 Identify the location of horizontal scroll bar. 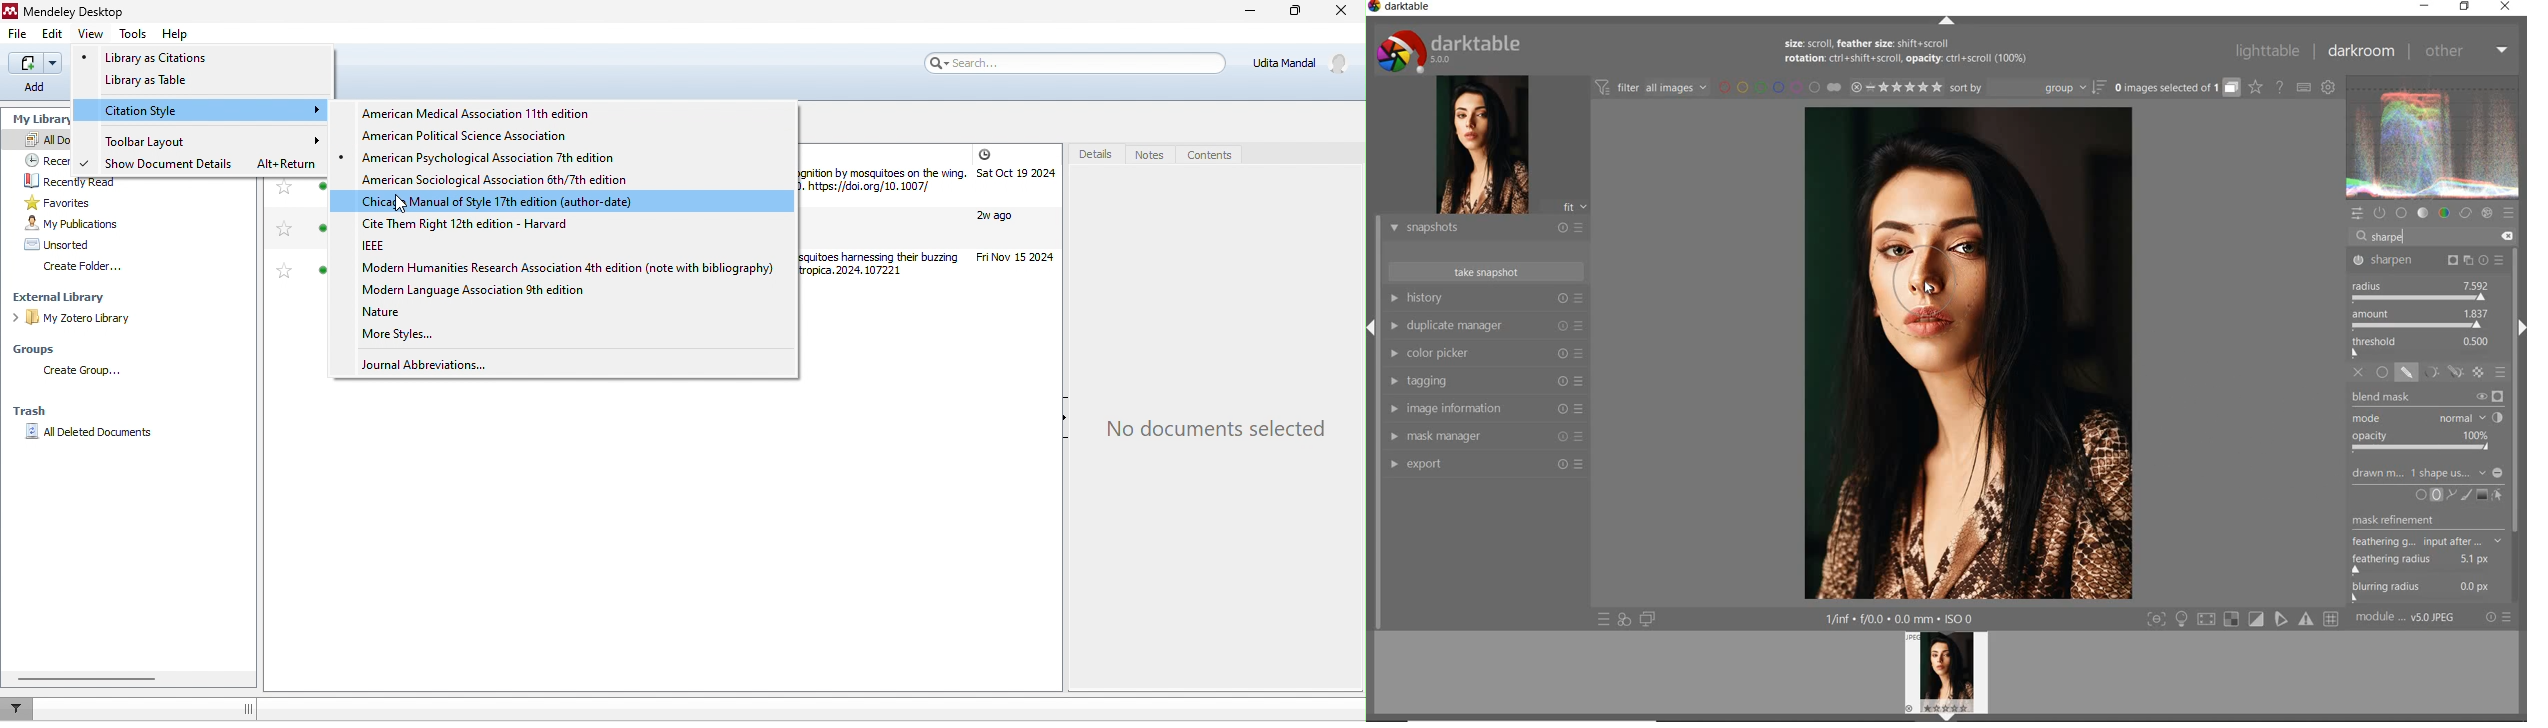
(88, 677).